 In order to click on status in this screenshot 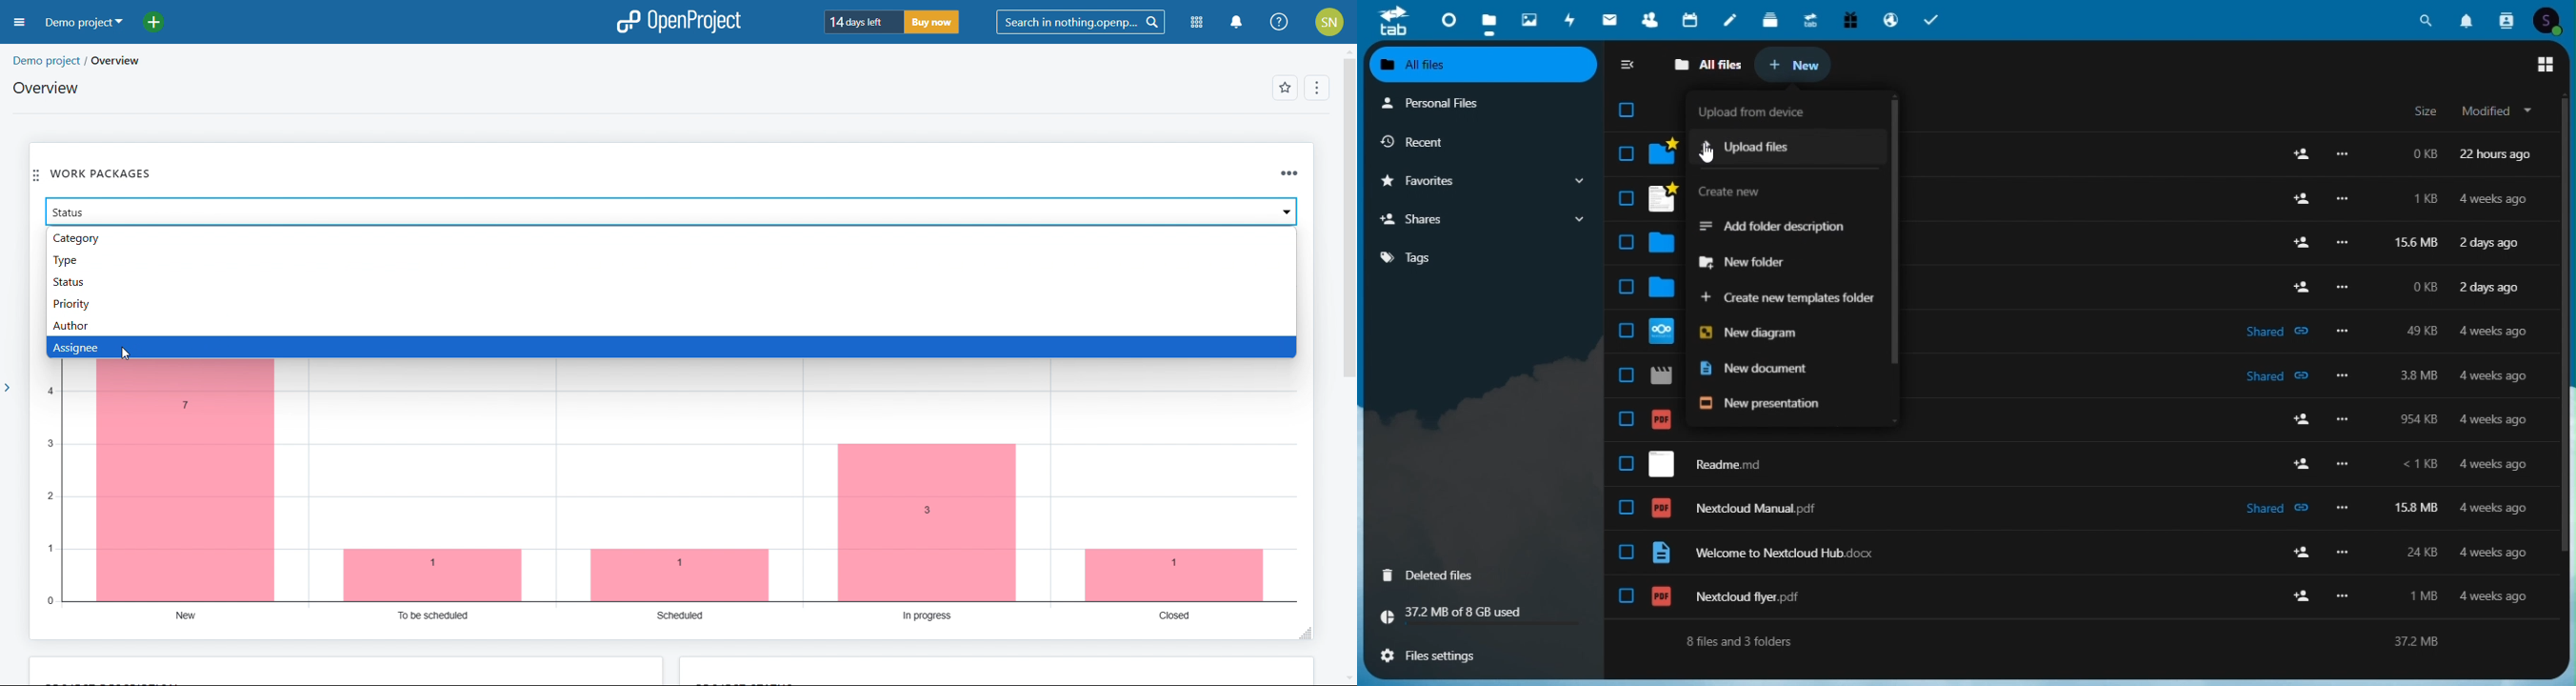, I will do `click(672, 281)`.